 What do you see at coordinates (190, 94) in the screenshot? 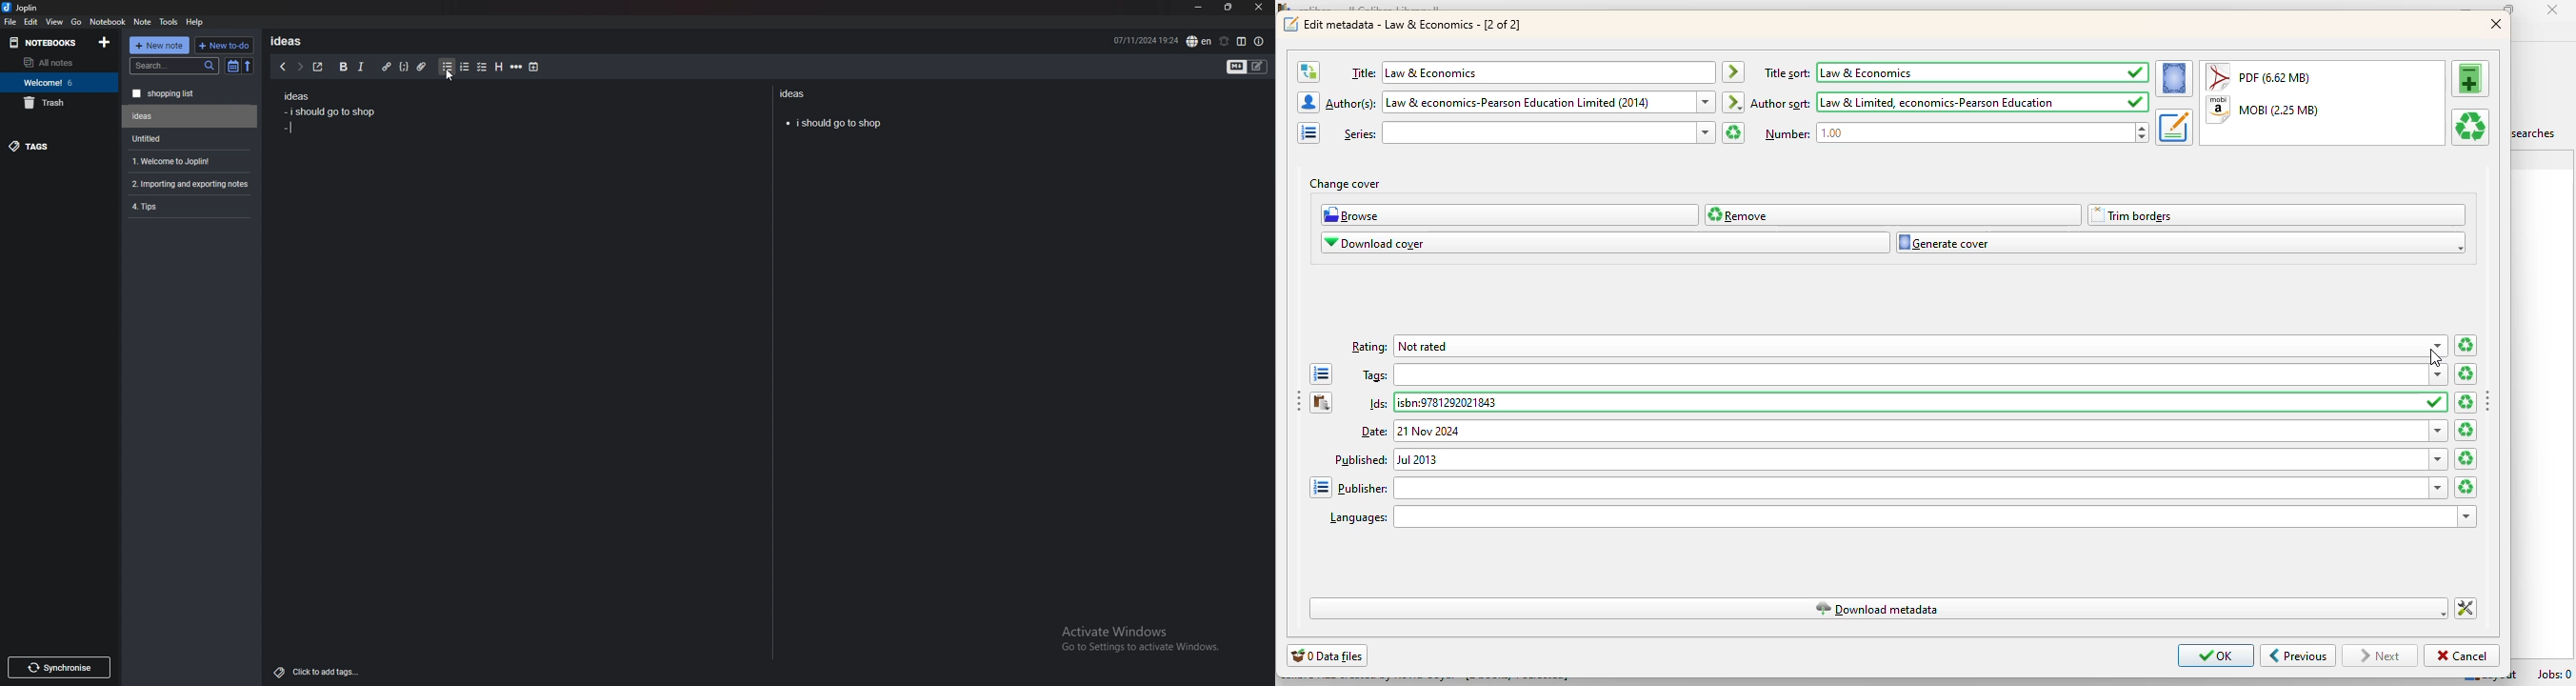
I see `shopping list` at bounding box center [190, 94].